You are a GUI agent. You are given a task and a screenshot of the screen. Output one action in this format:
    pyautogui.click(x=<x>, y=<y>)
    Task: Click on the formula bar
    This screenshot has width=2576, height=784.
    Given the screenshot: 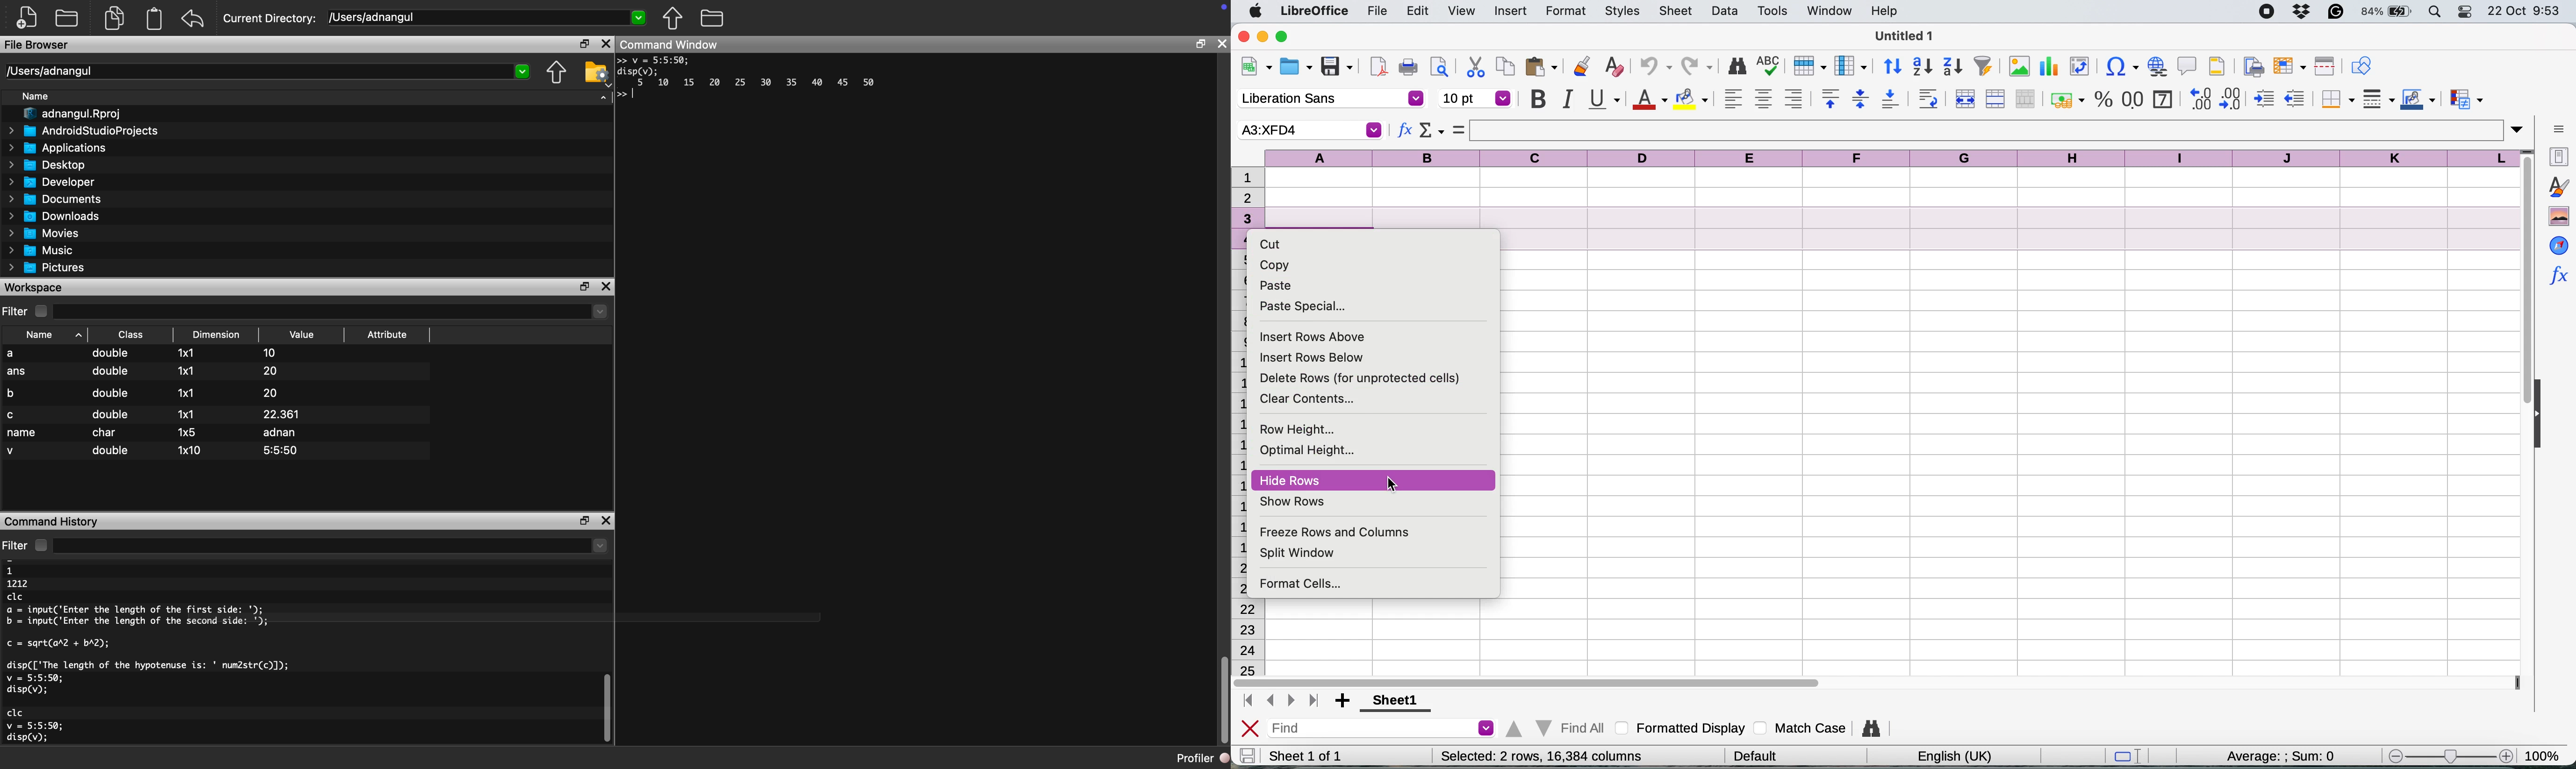 What is the action you would take?
    pyautogui.click(x=1998, y=130)
    